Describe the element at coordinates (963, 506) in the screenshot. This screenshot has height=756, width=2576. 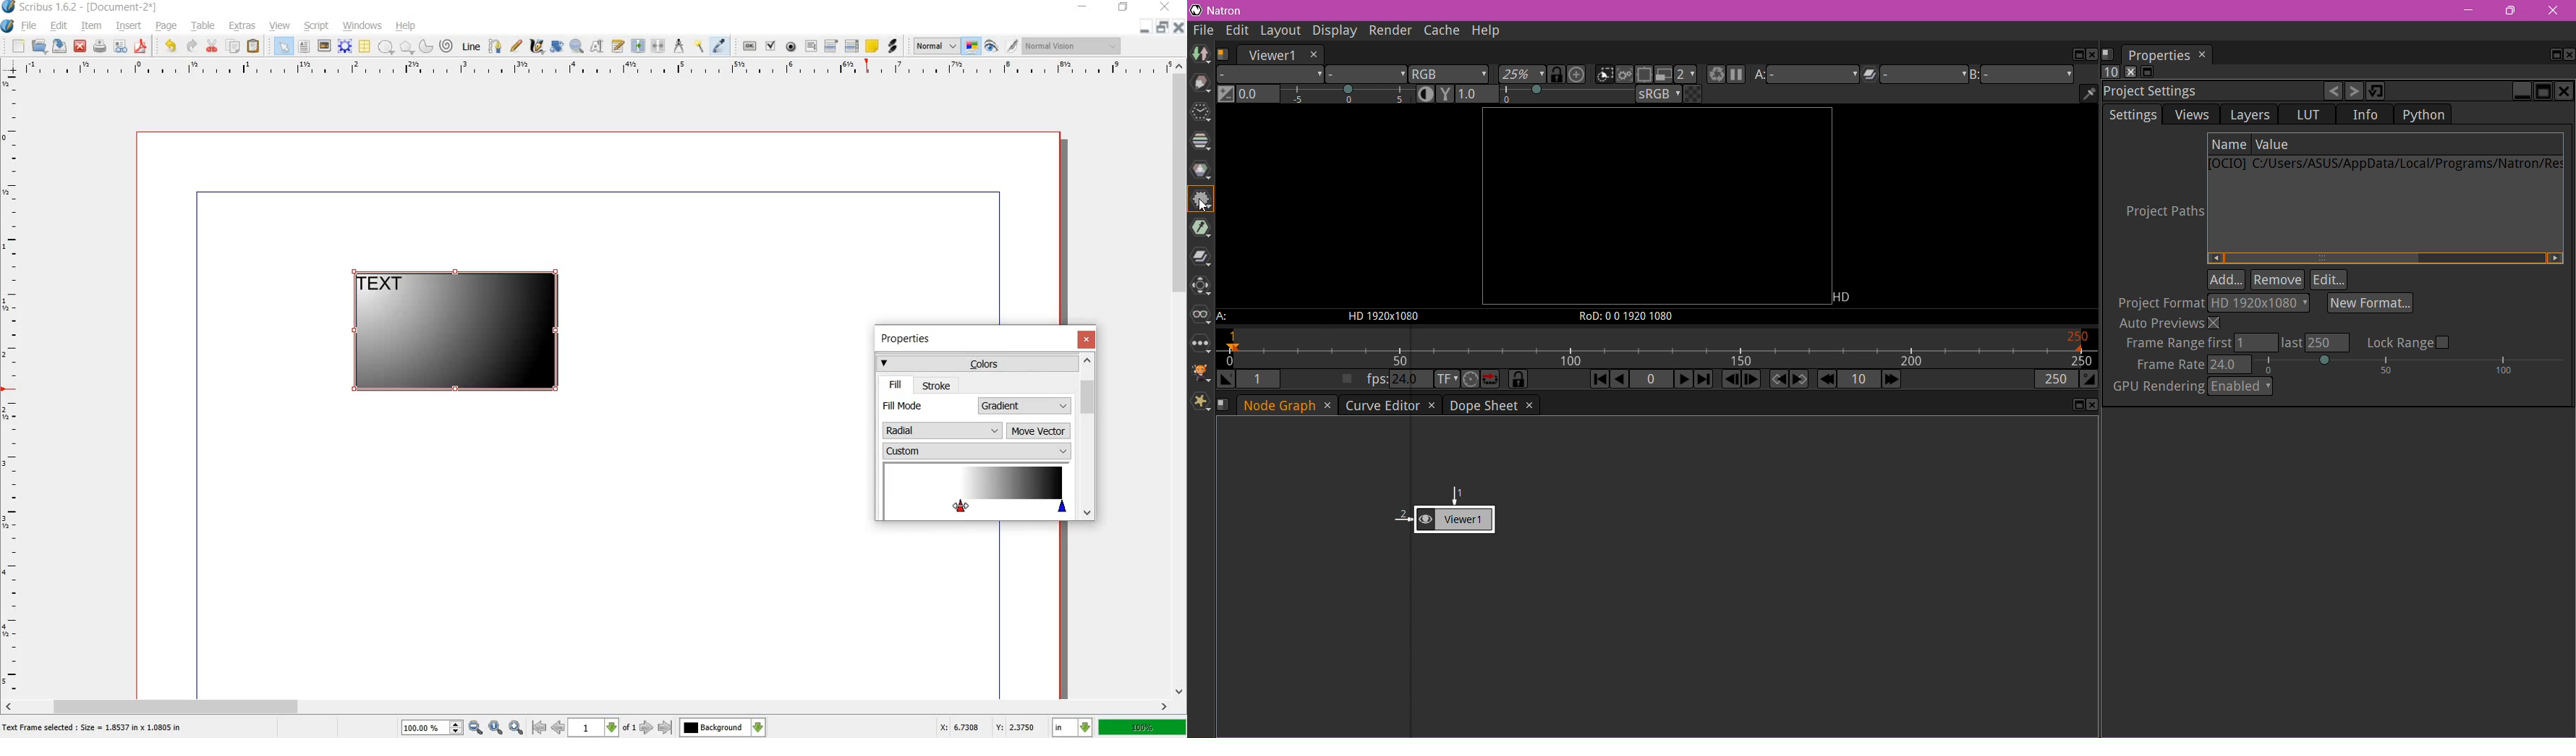
I see `dragging cursor to create glowing effect` at that location.